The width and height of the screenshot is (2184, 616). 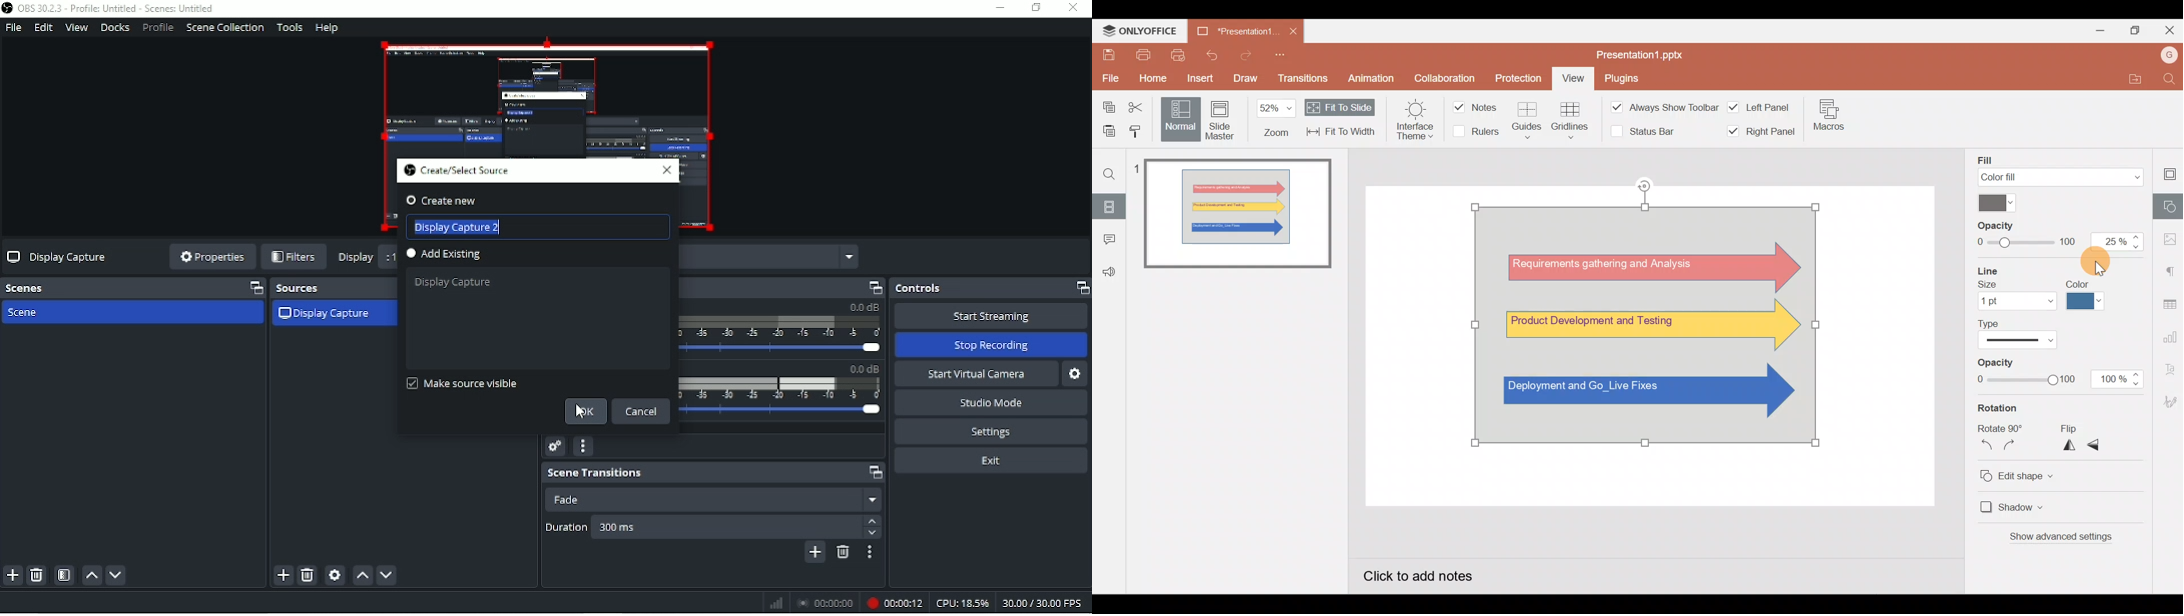 I want to click on Guides, so click(x=1529, y=118).